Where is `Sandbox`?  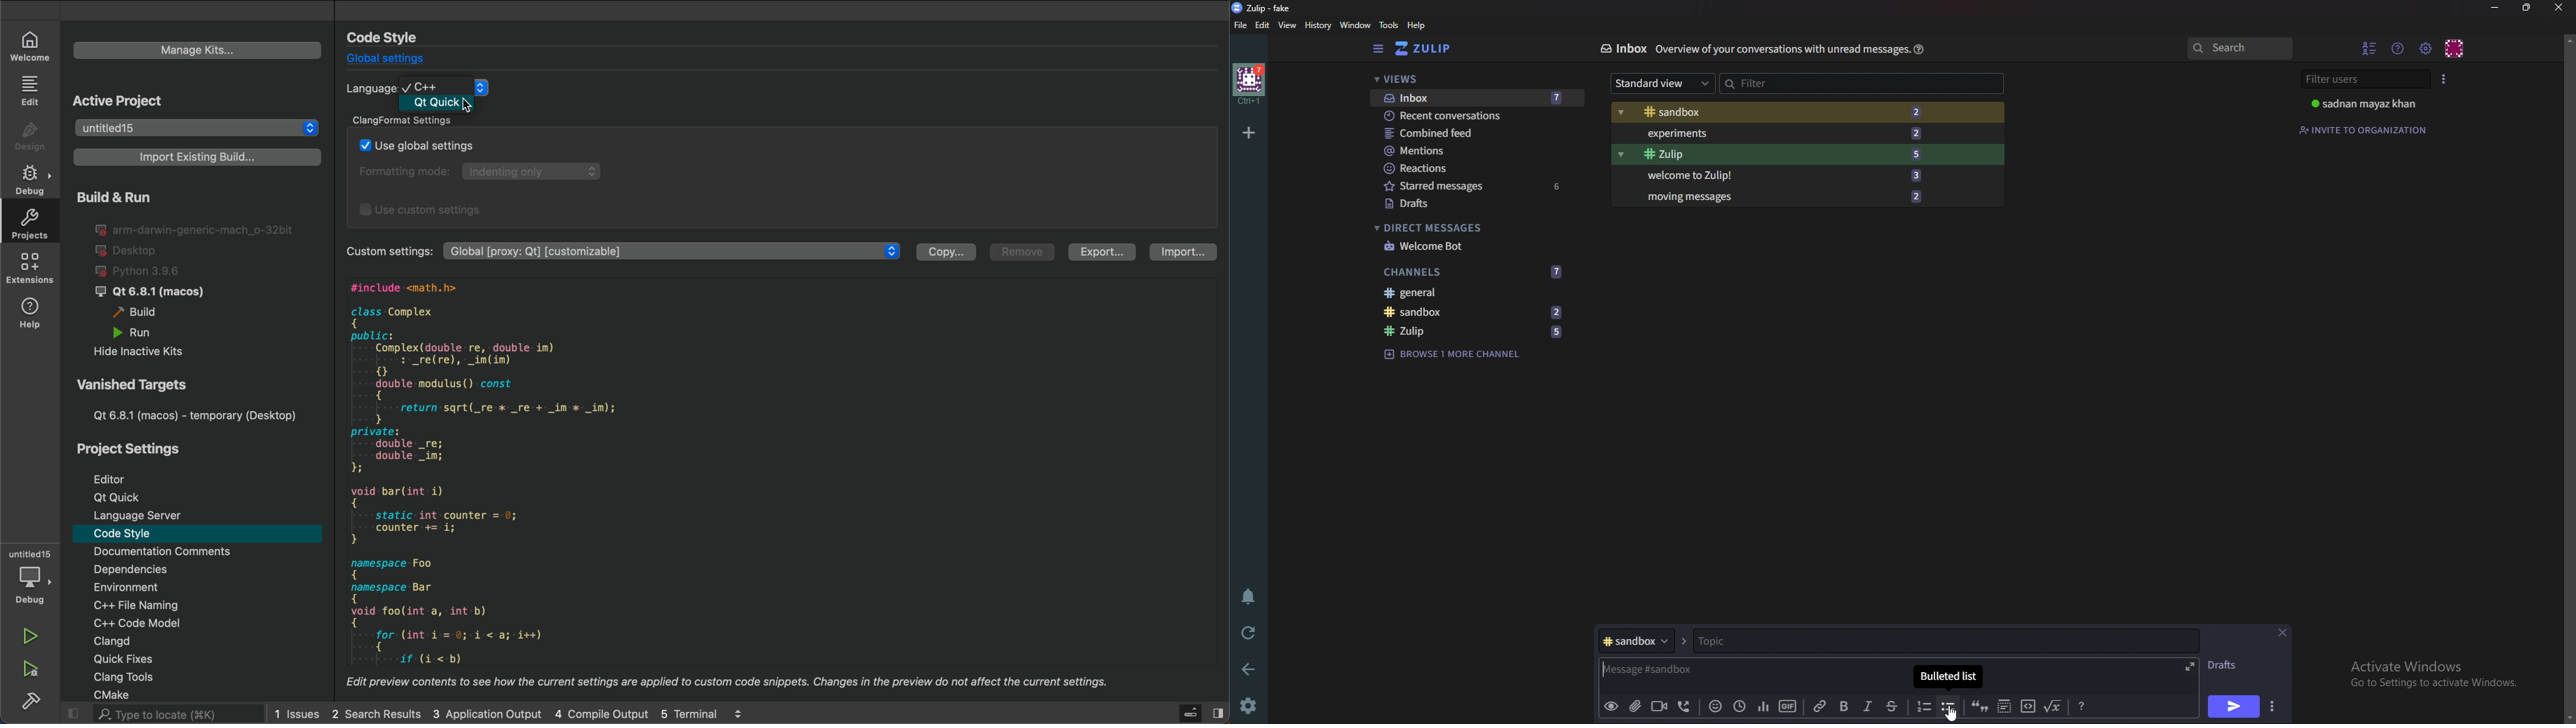 Sandbox is located at coordinates (1473, 311).